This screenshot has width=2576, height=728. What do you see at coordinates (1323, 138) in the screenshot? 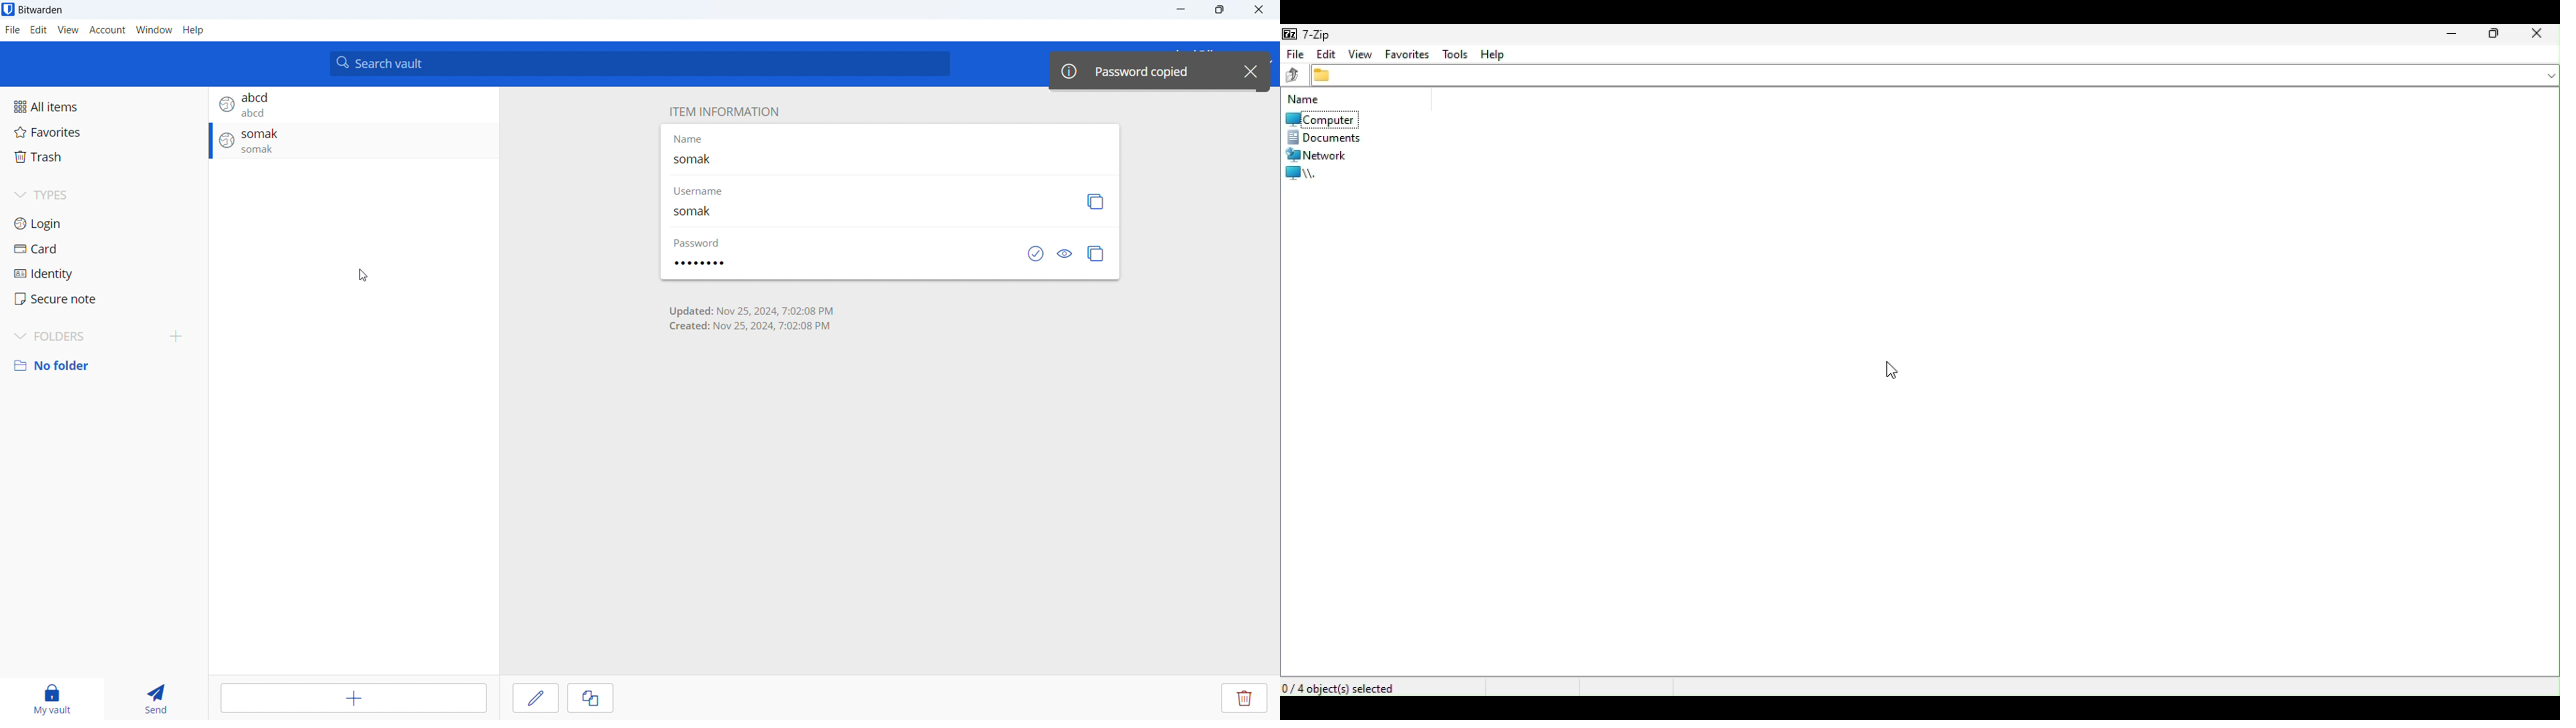
I see `documents` at bounding box center [1323, 138].